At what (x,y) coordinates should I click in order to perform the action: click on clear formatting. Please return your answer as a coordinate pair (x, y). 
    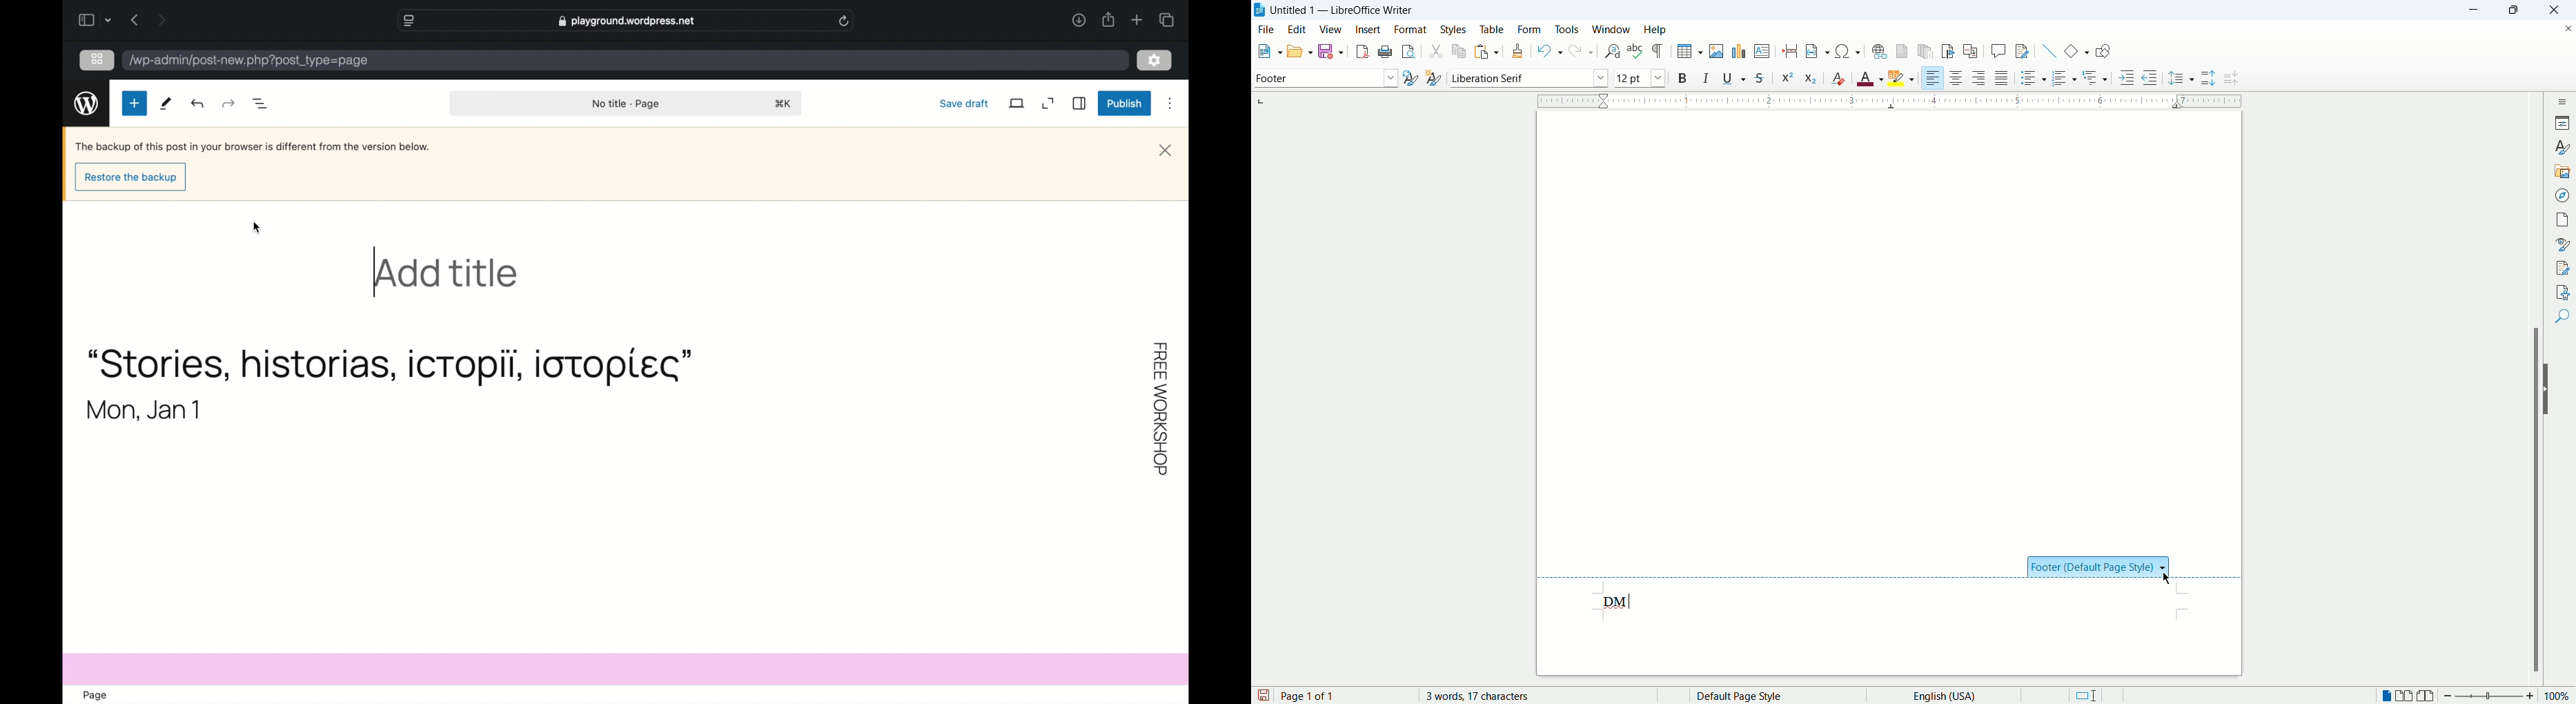
    Looking at the image, I should click on (1839, 78).